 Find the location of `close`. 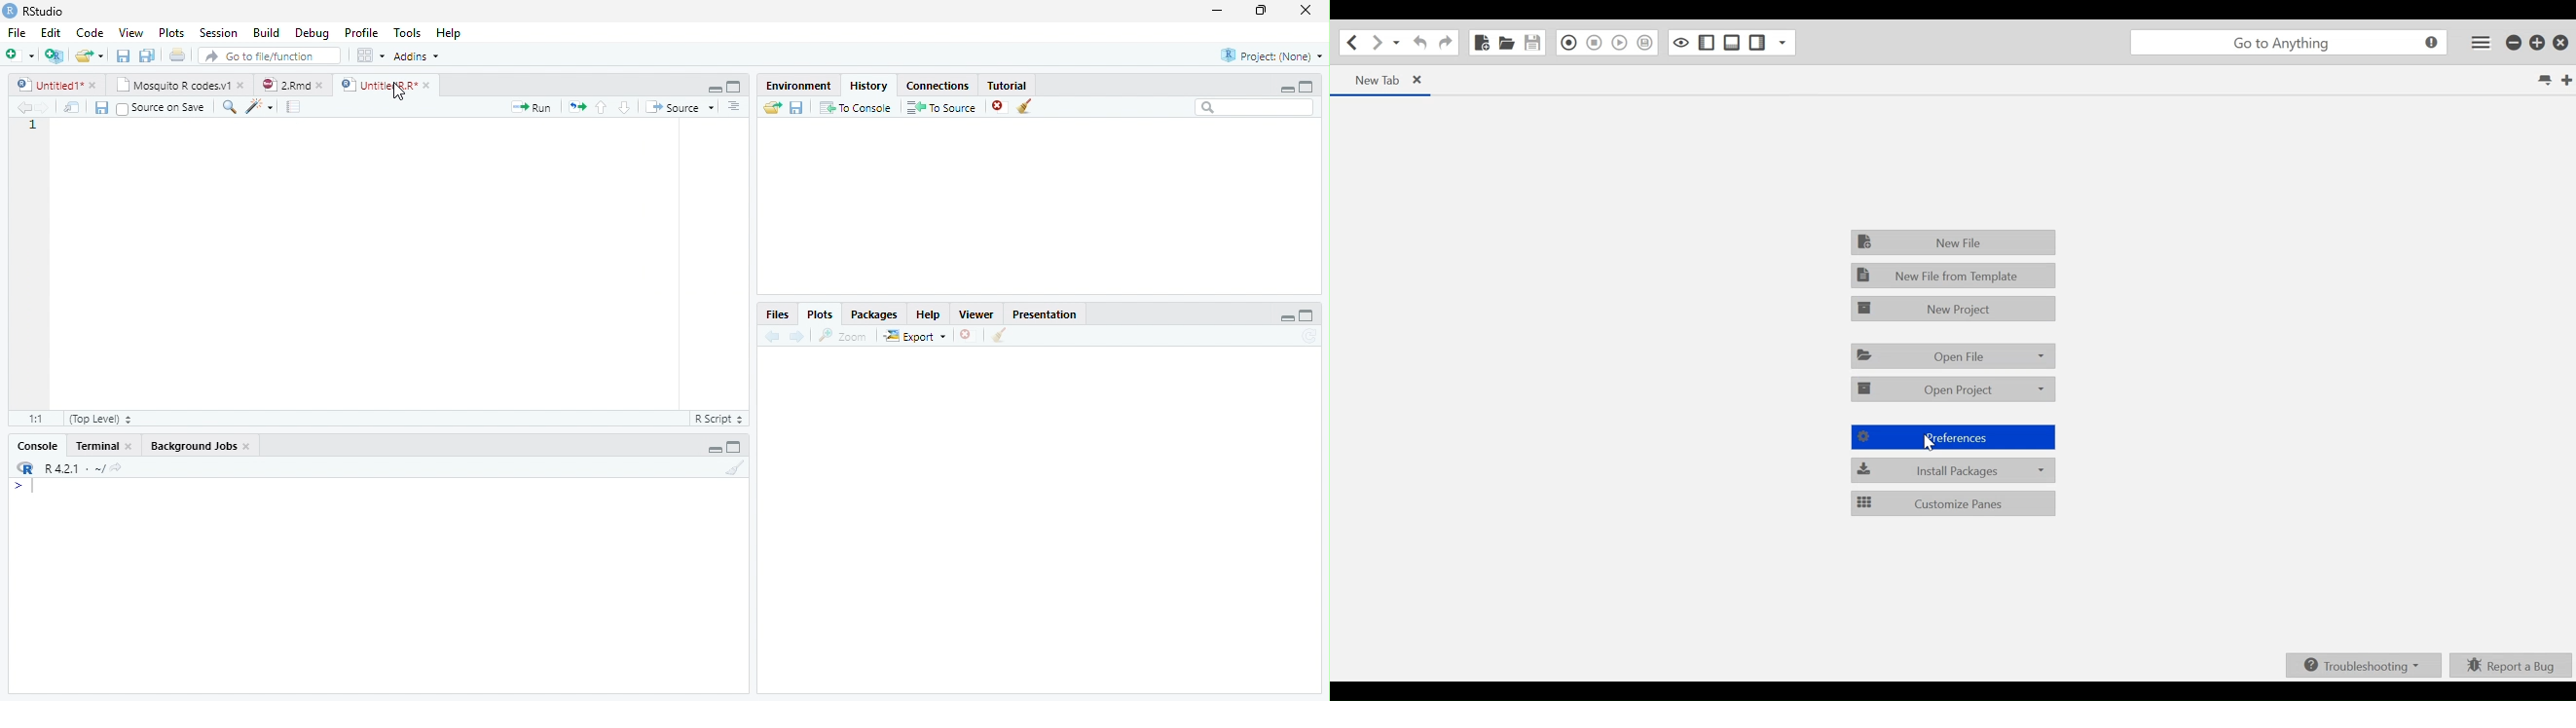

close is located at coordinates (1306, 10).